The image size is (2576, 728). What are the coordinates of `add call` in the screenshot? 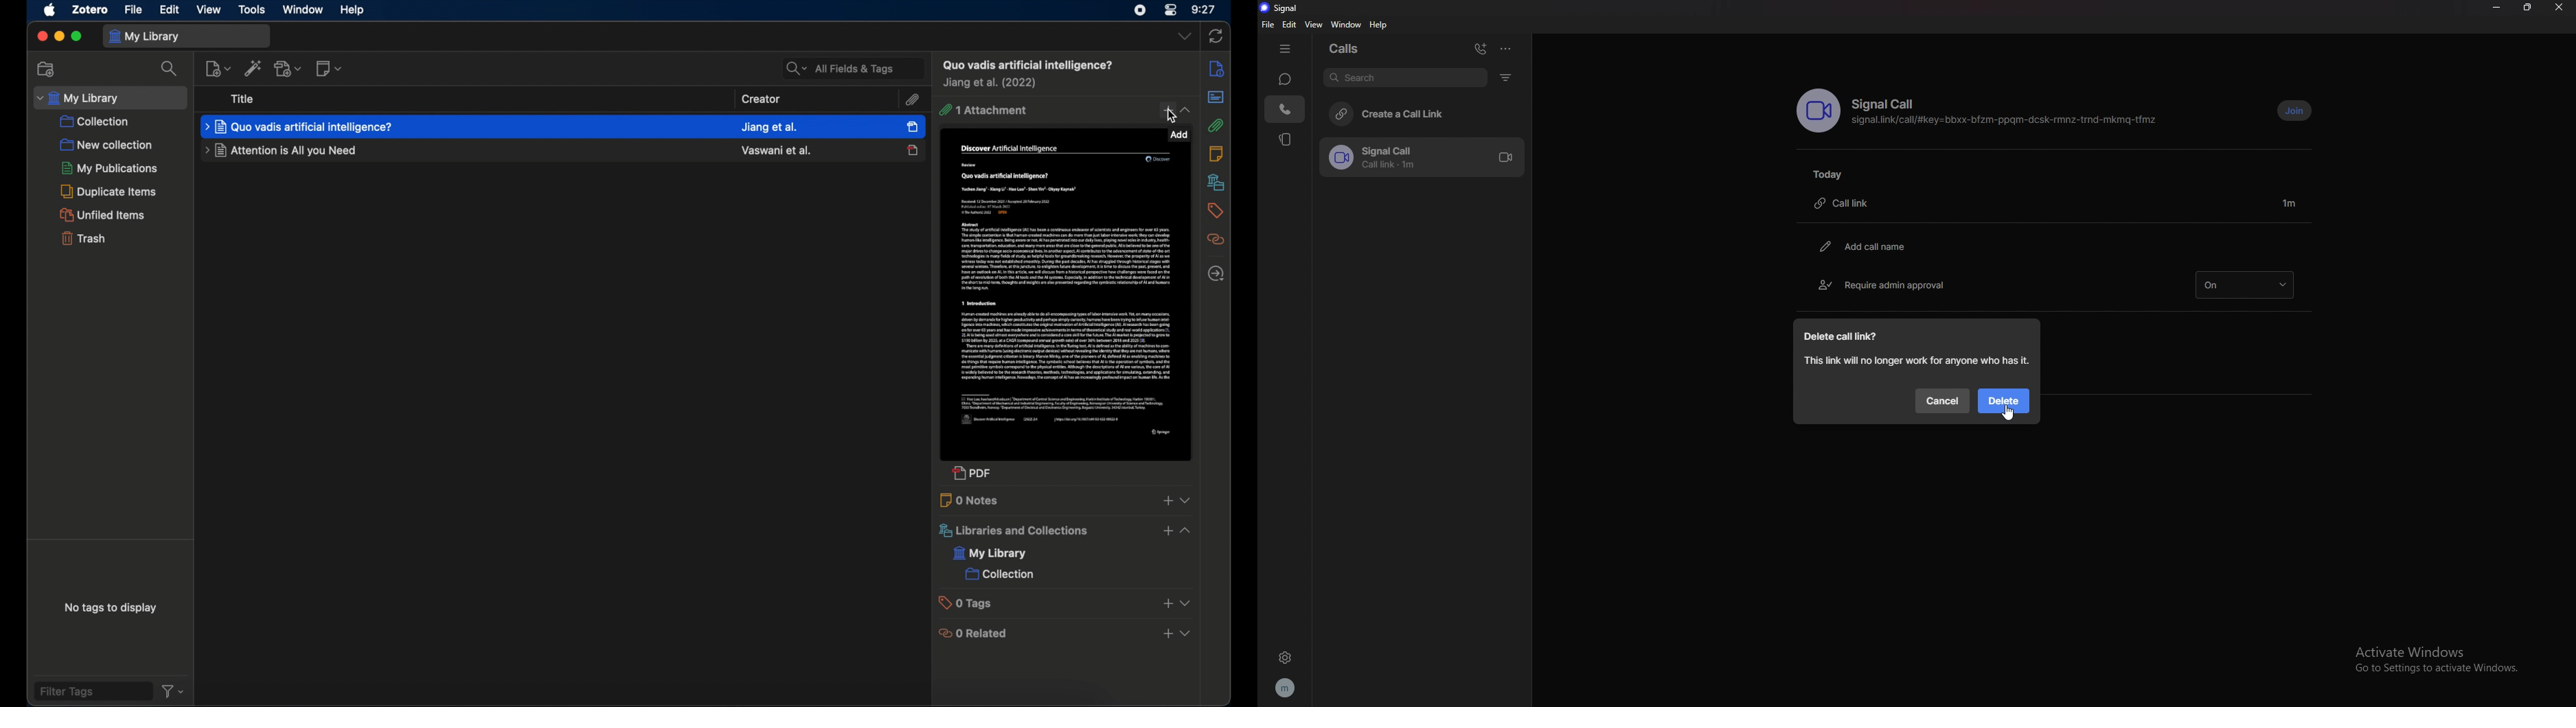 It's located at (1482, 47).